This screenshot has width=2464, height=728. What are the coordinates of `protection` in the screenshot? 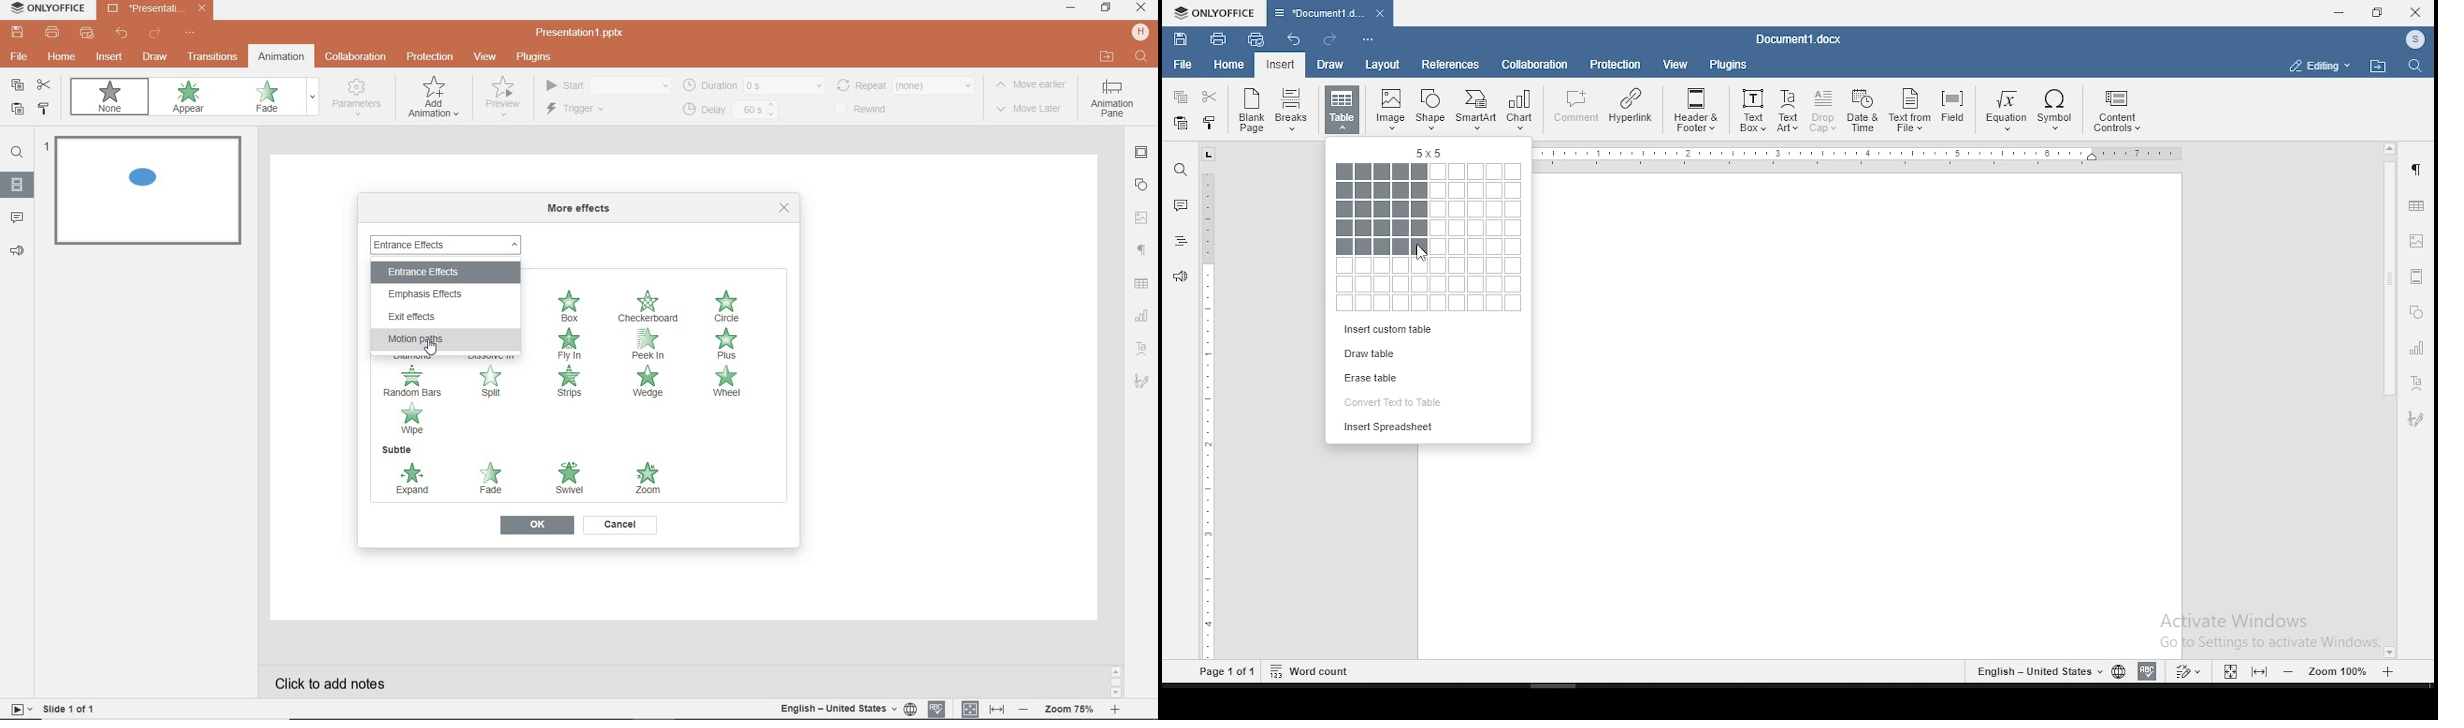 It's located at (1617, 64).